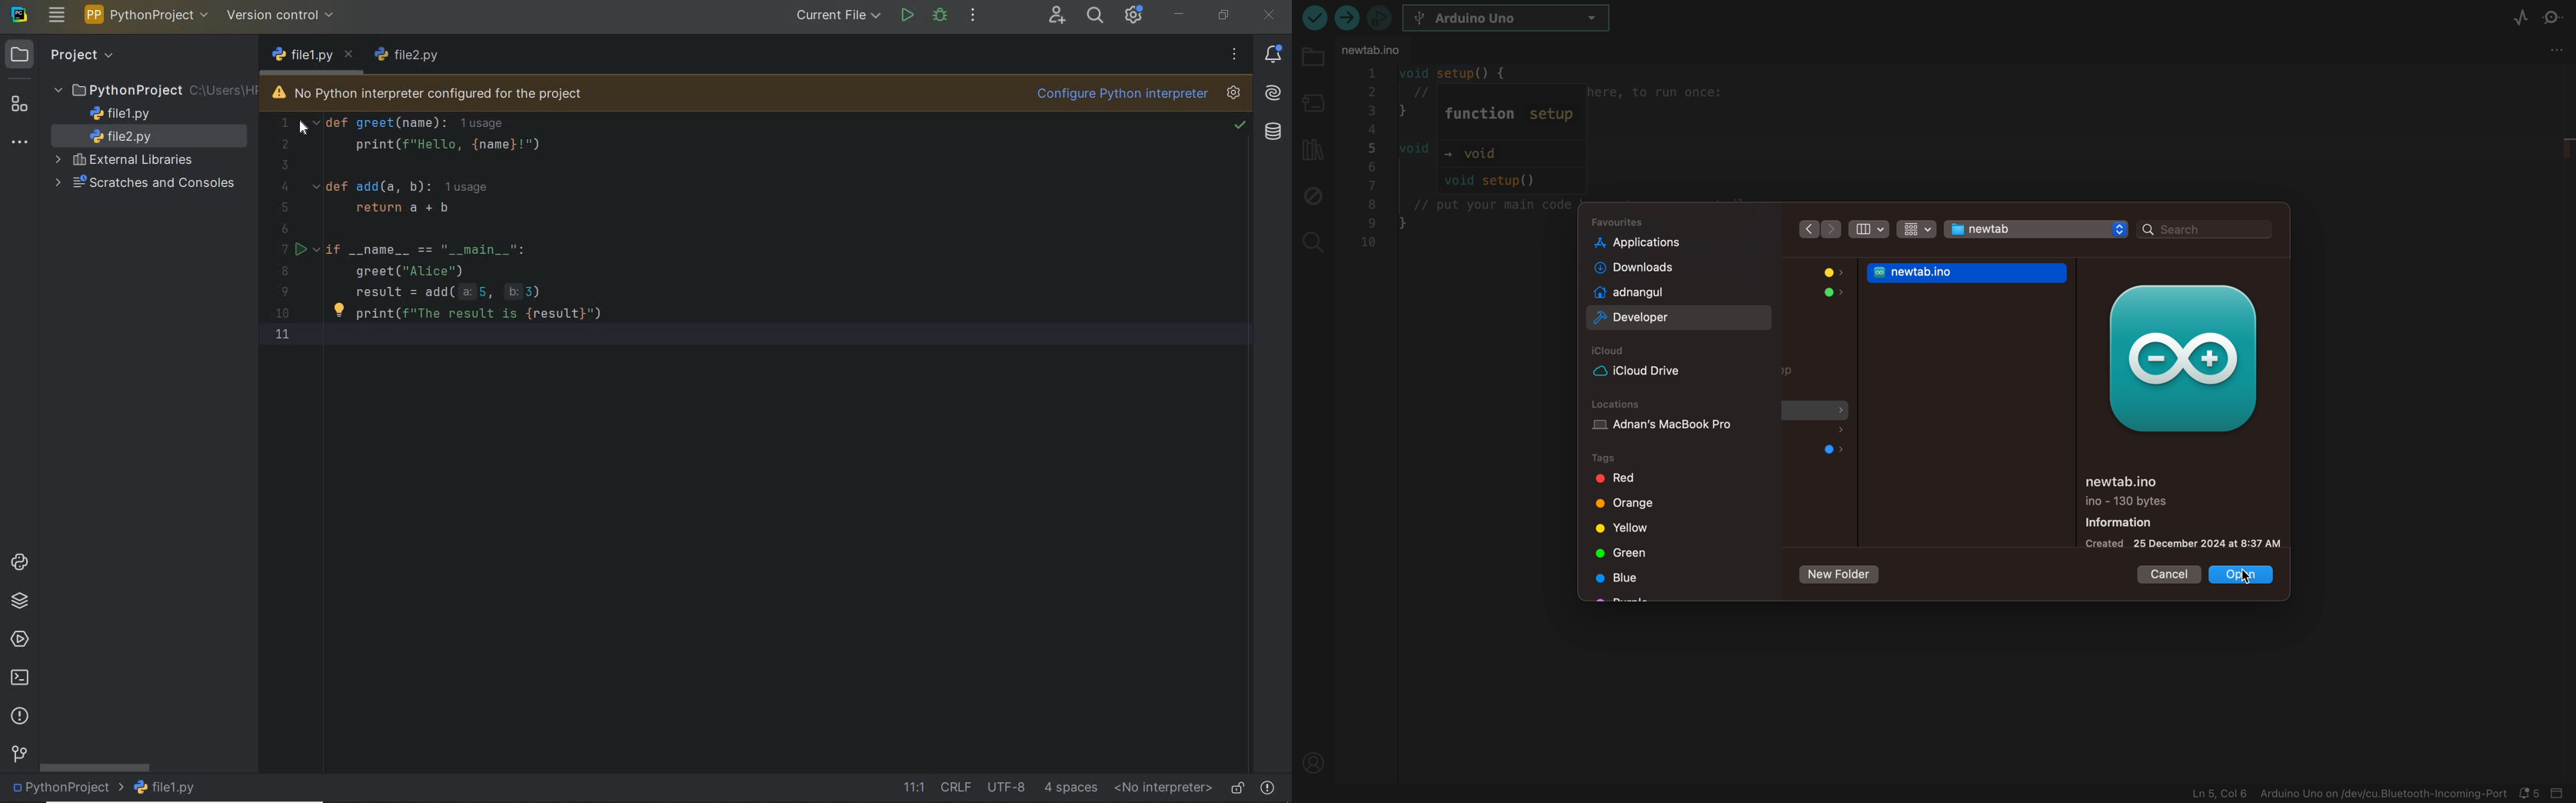 The image size is (2576, 812). Describe the element at coordinates (2521, 20) in the screenshot. I see `serial plotter` at that location.